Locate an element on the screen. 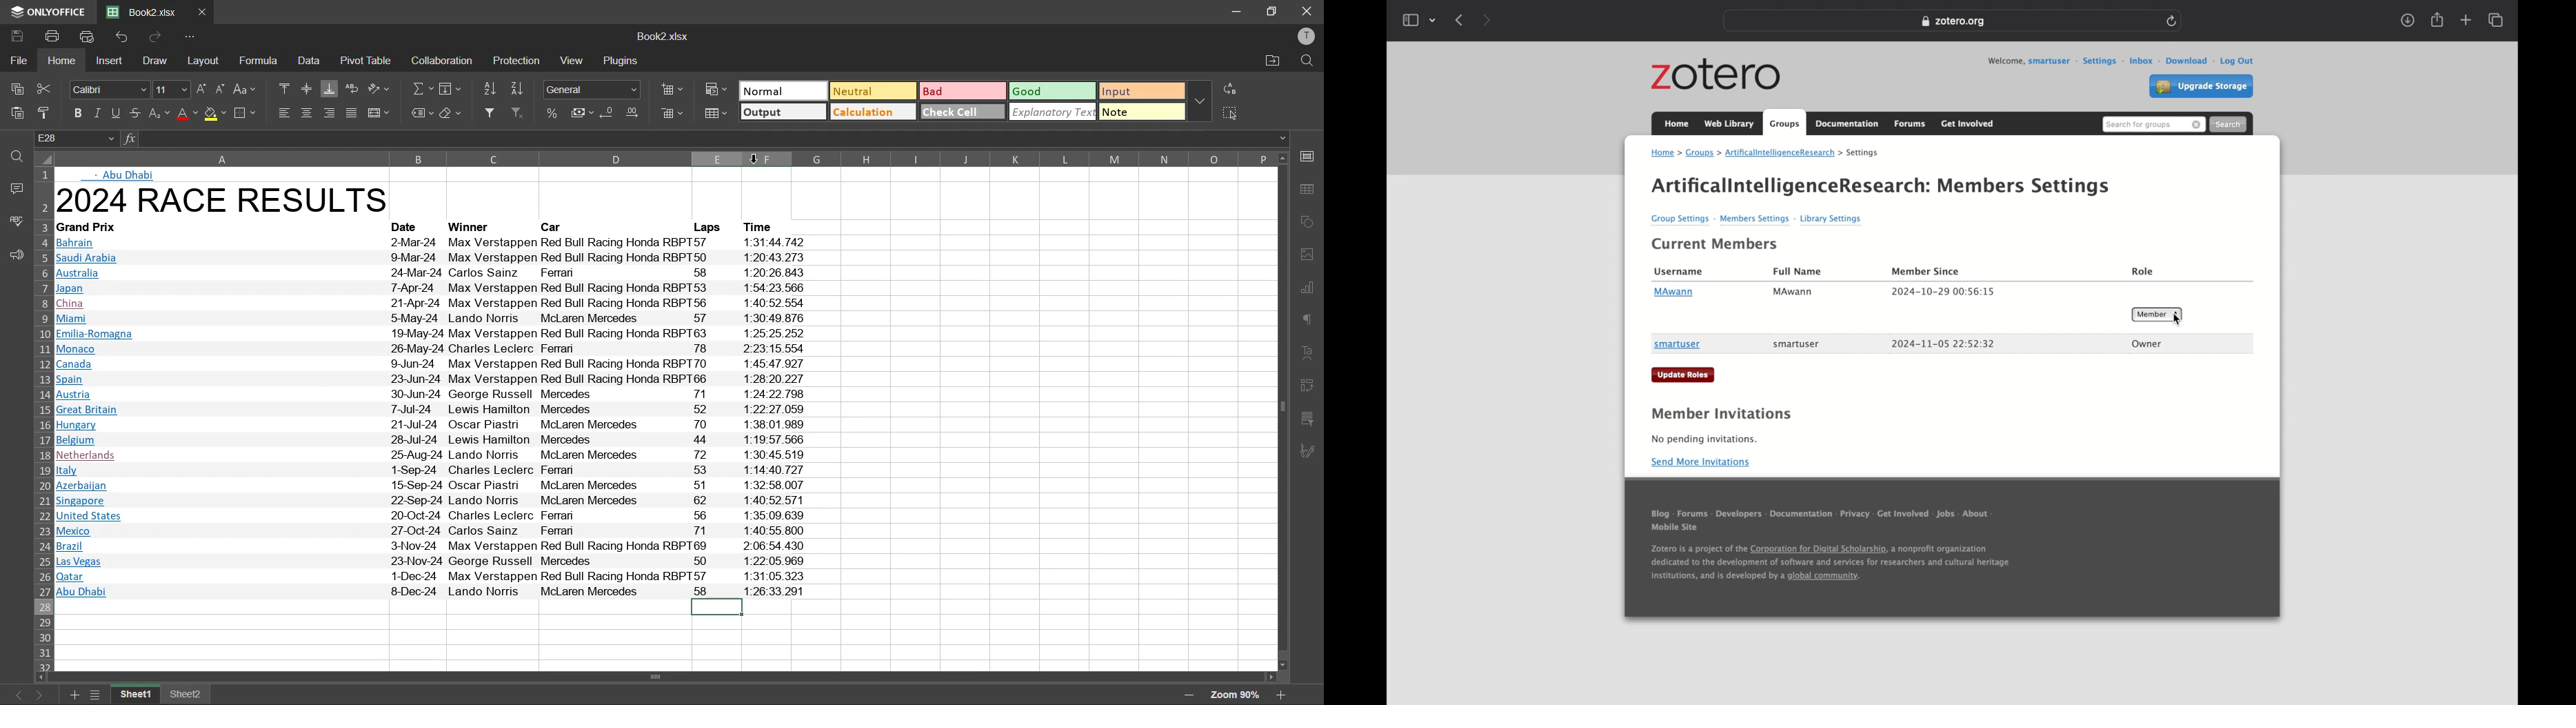 The width and height of the screenshot is (2576, 728). mobile sit is located at coordinates (1676, 531).